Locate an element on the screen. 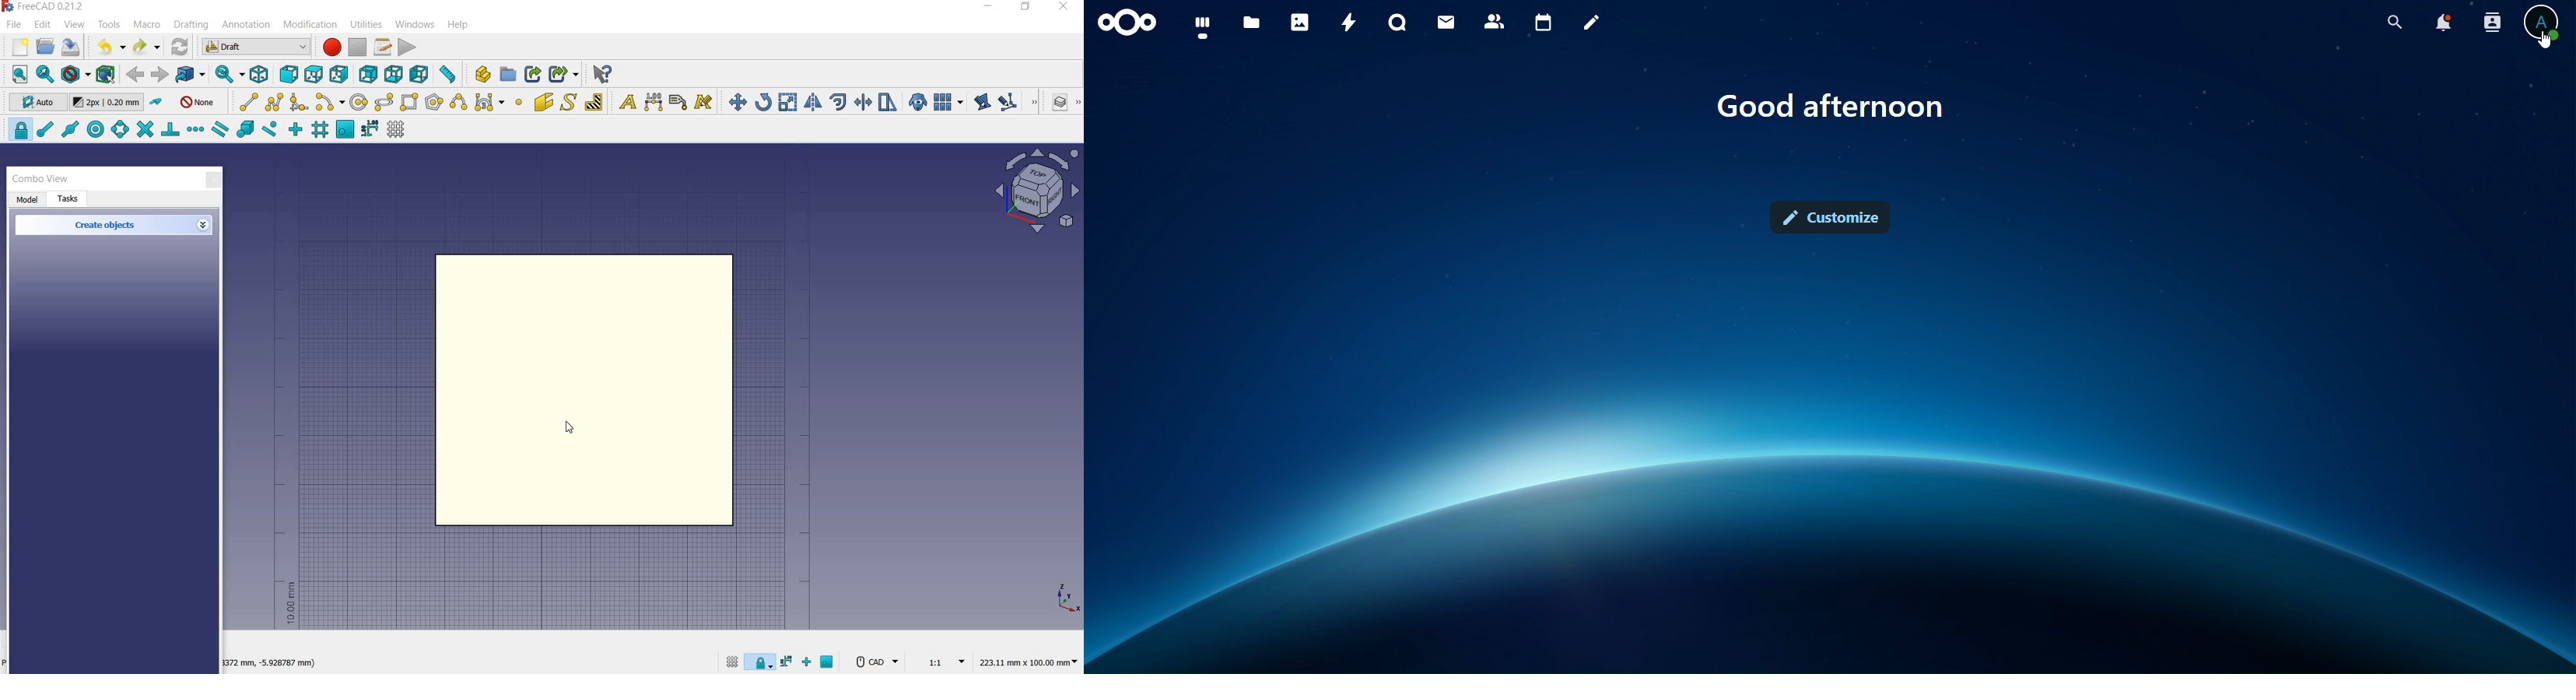 The height and width of the screenshot is (700, 2576). bounding box is located at coordinates (106, 76).